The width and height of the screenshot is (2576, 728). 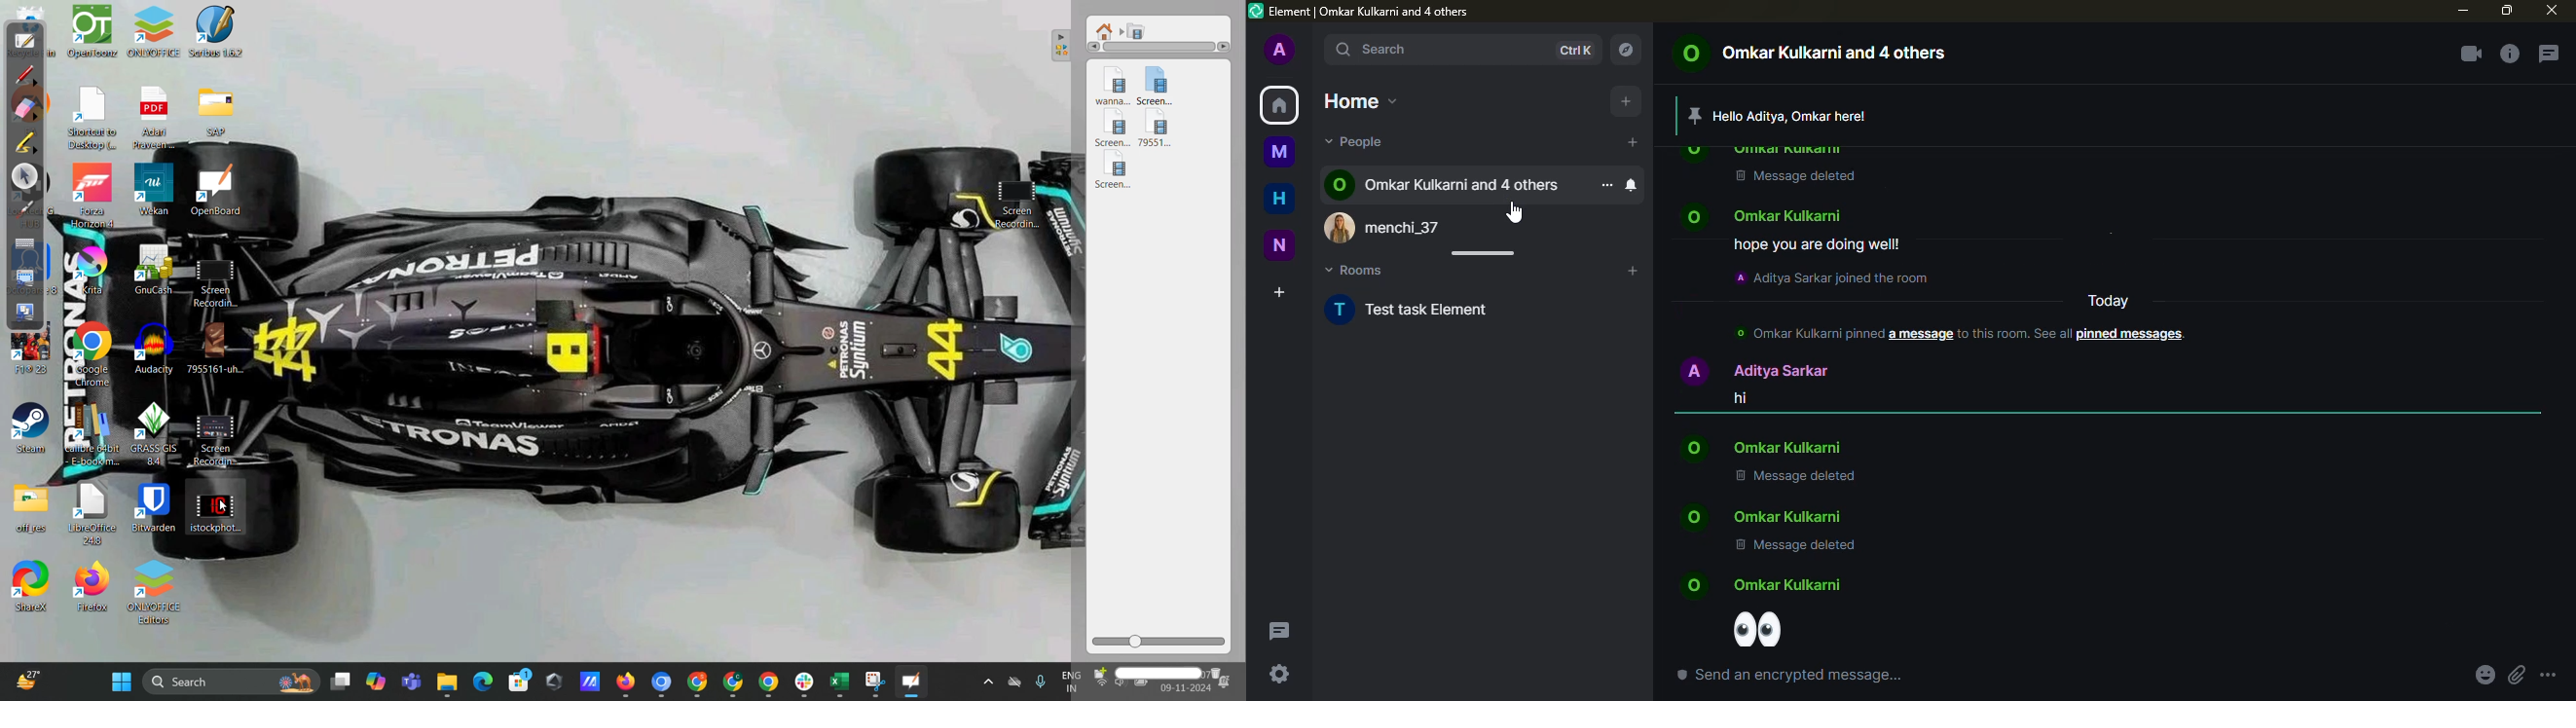 What do you see at coordinates (2484, 676) in the screenshot?
I see `emoji` at bounding box center [2484, 676].